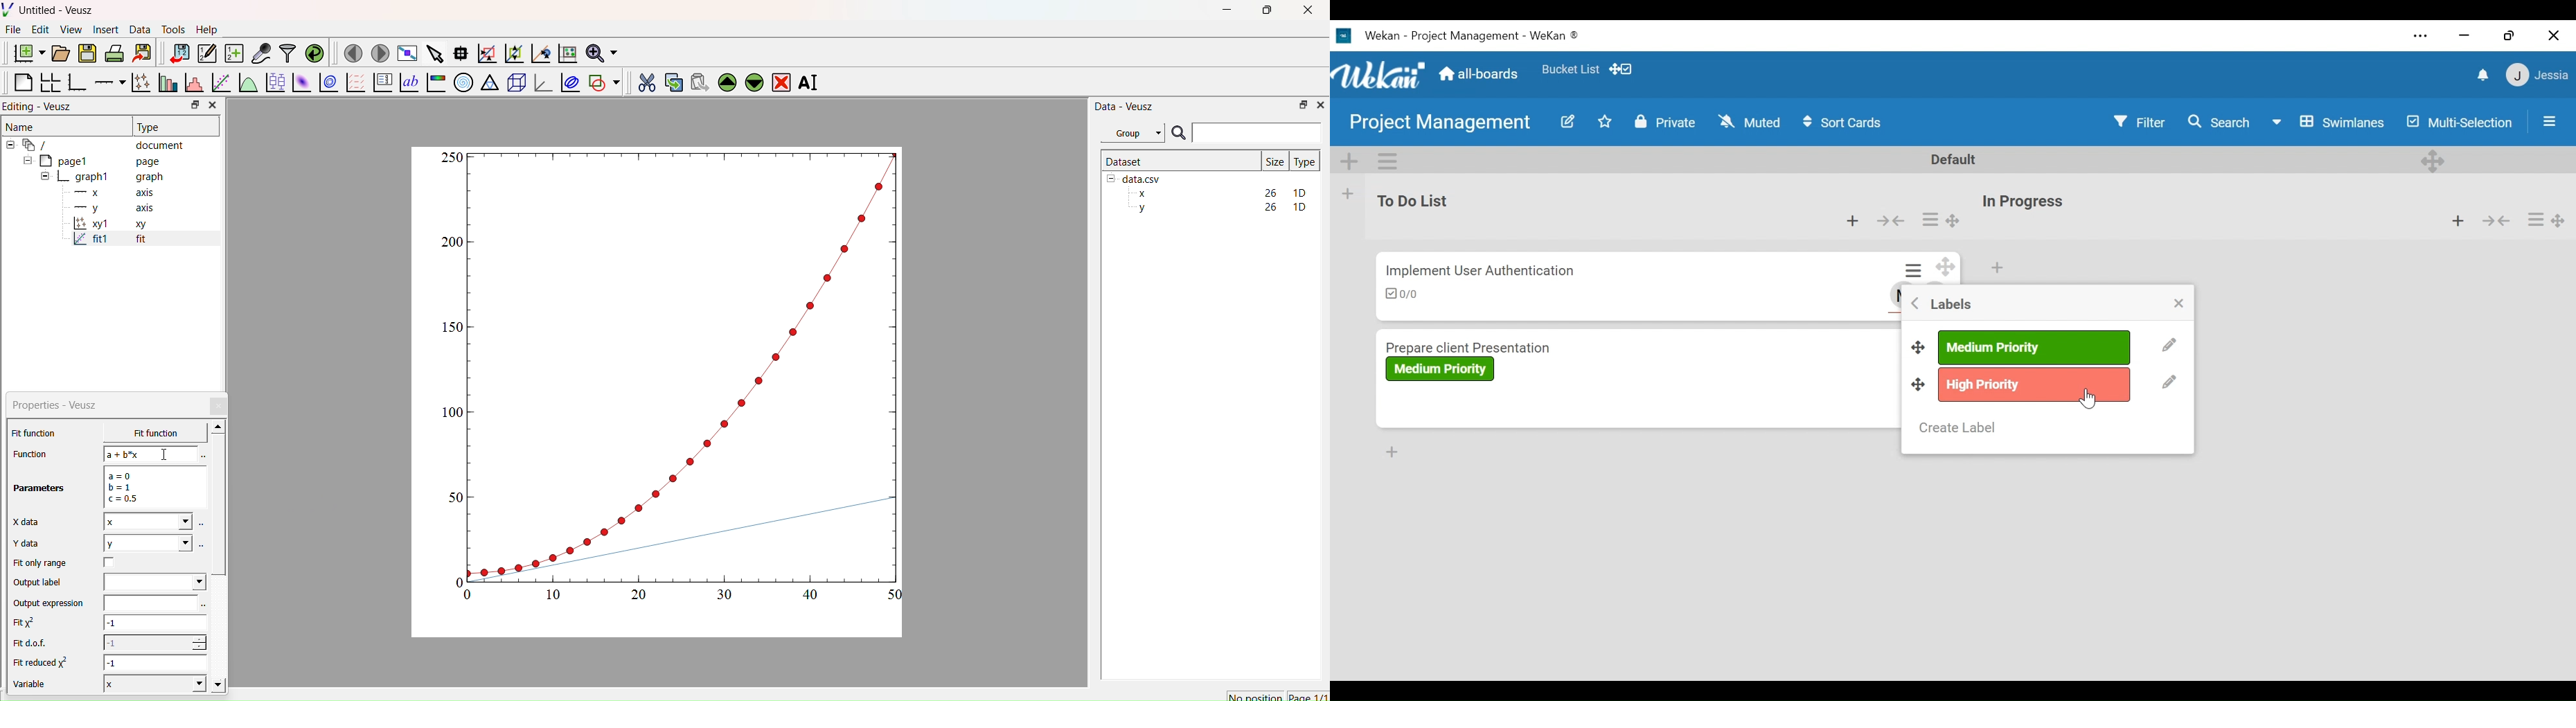 This screenshot has height=728, width=2576. Describe the element at coordinates (540, 82) in the screenshot. I see `3d Graph` at that location.